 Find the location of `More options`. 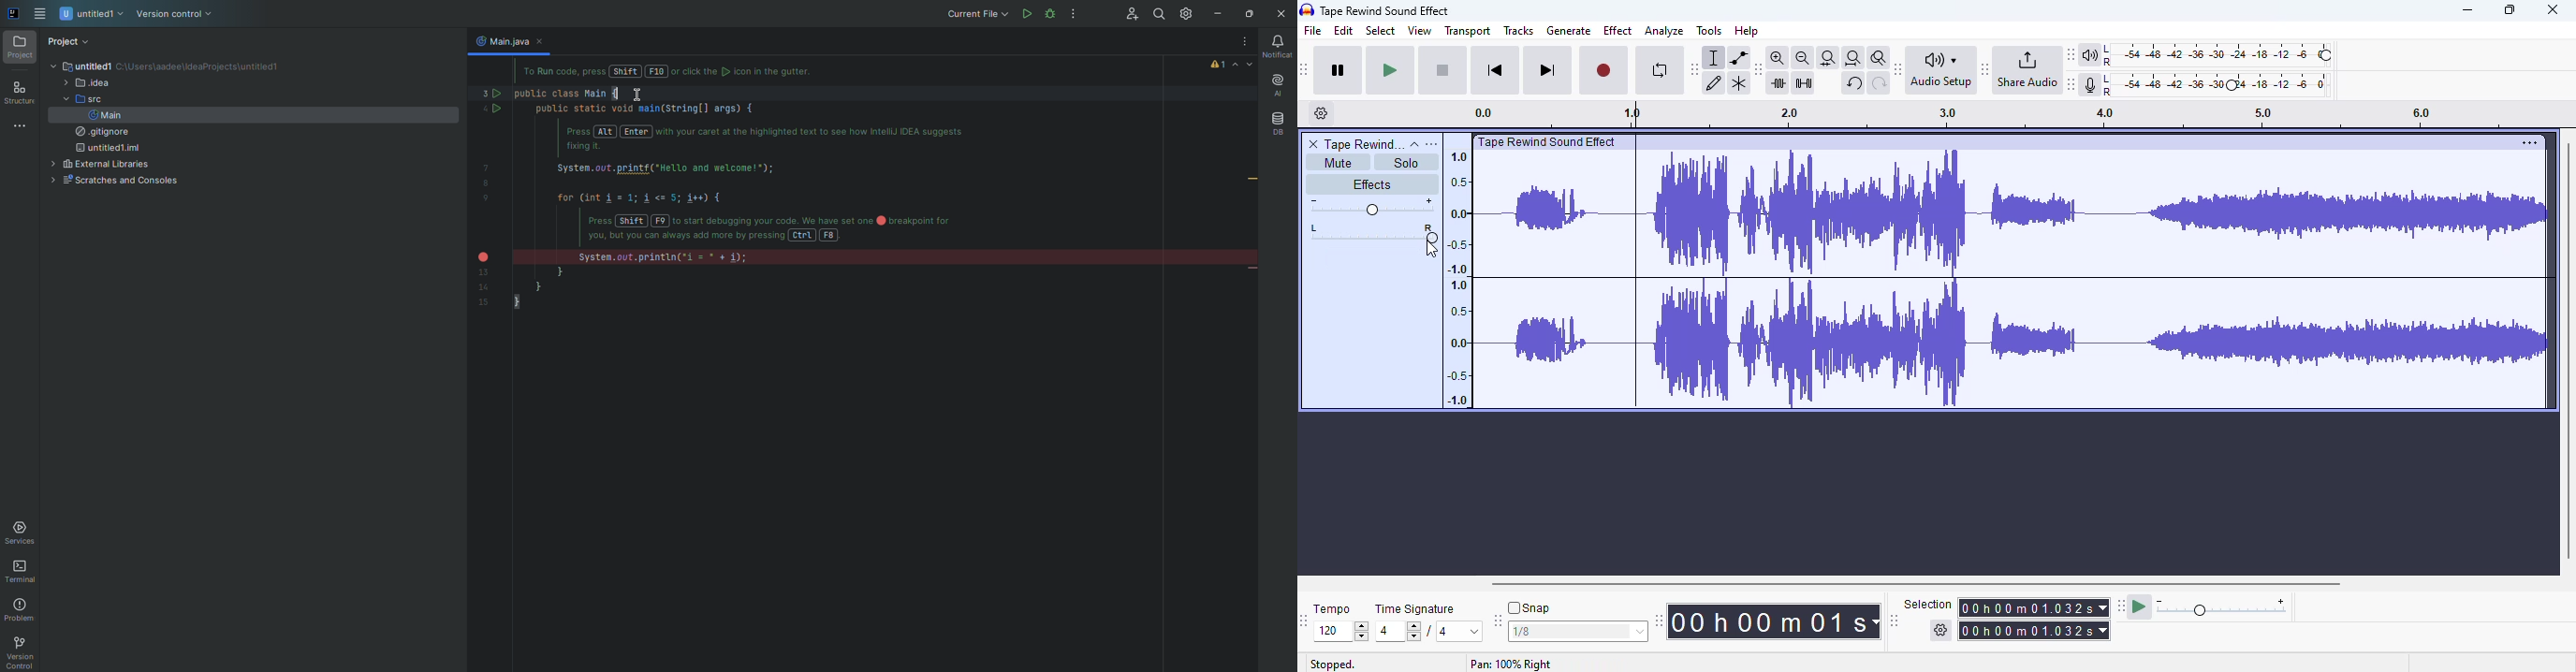

More options is located at coordinates (2526, 142).